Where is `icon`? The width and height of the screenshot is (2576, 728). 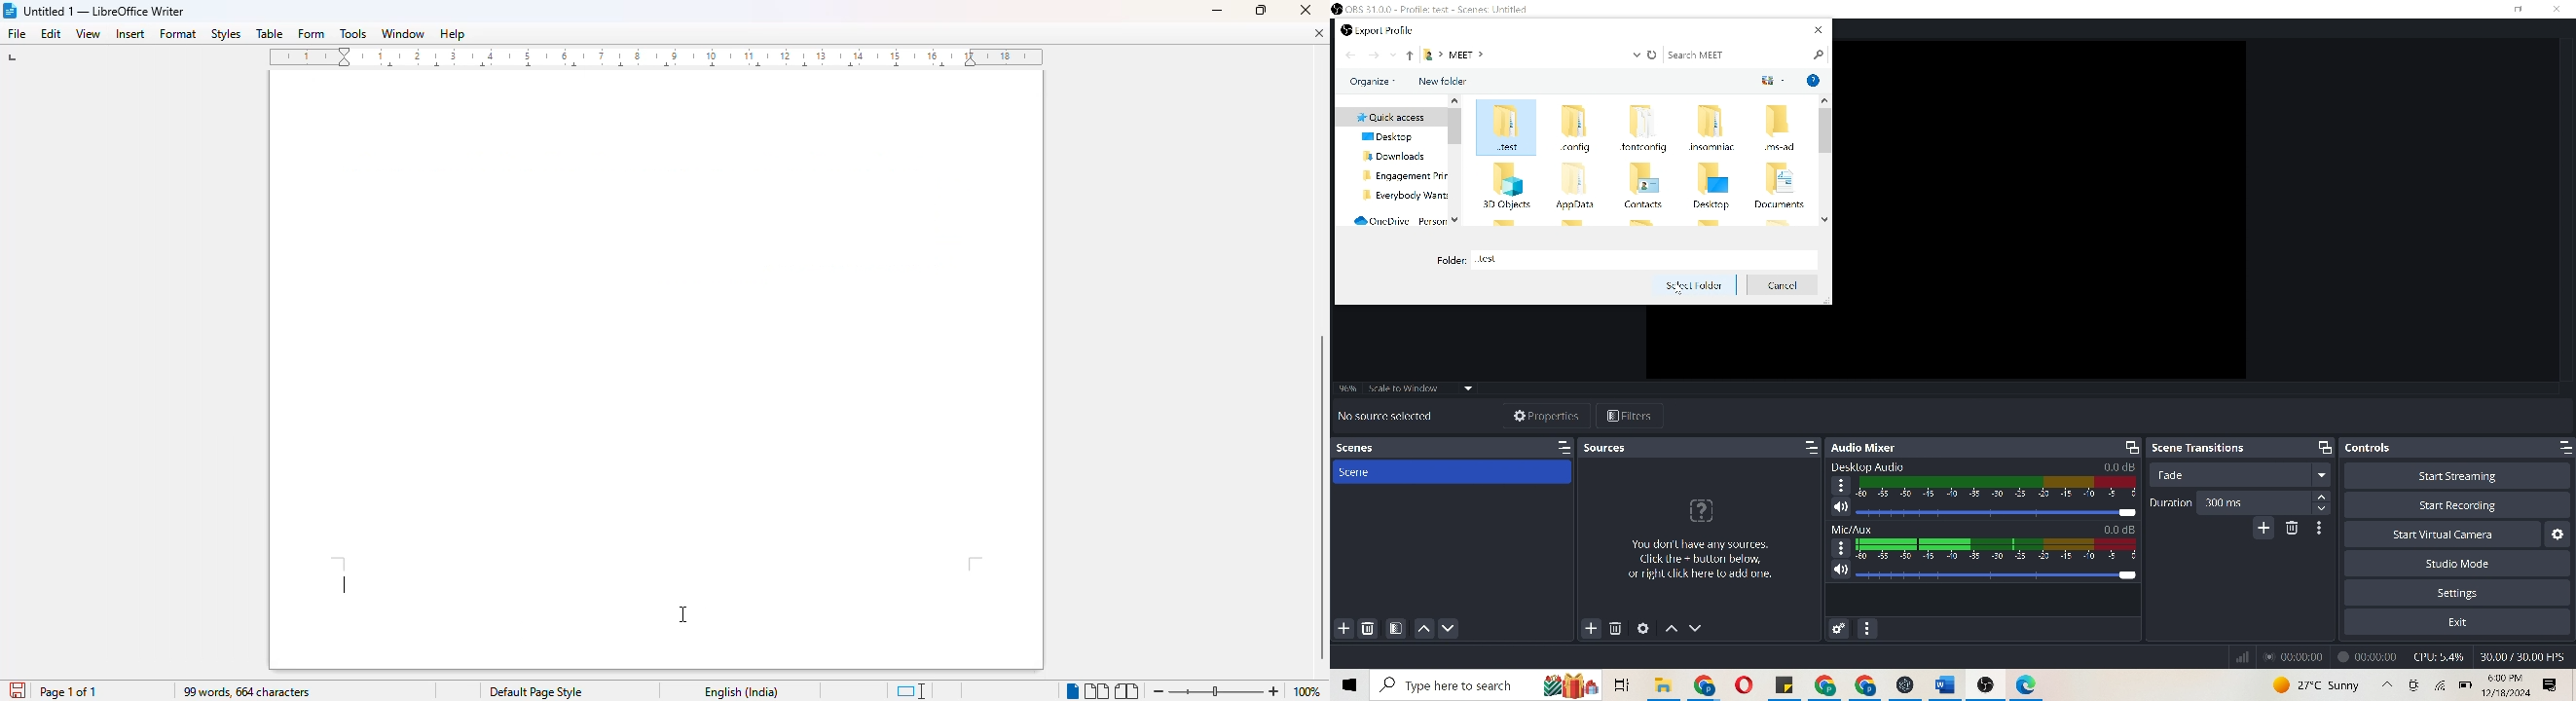 icon is located at coordinates (1902, 683).